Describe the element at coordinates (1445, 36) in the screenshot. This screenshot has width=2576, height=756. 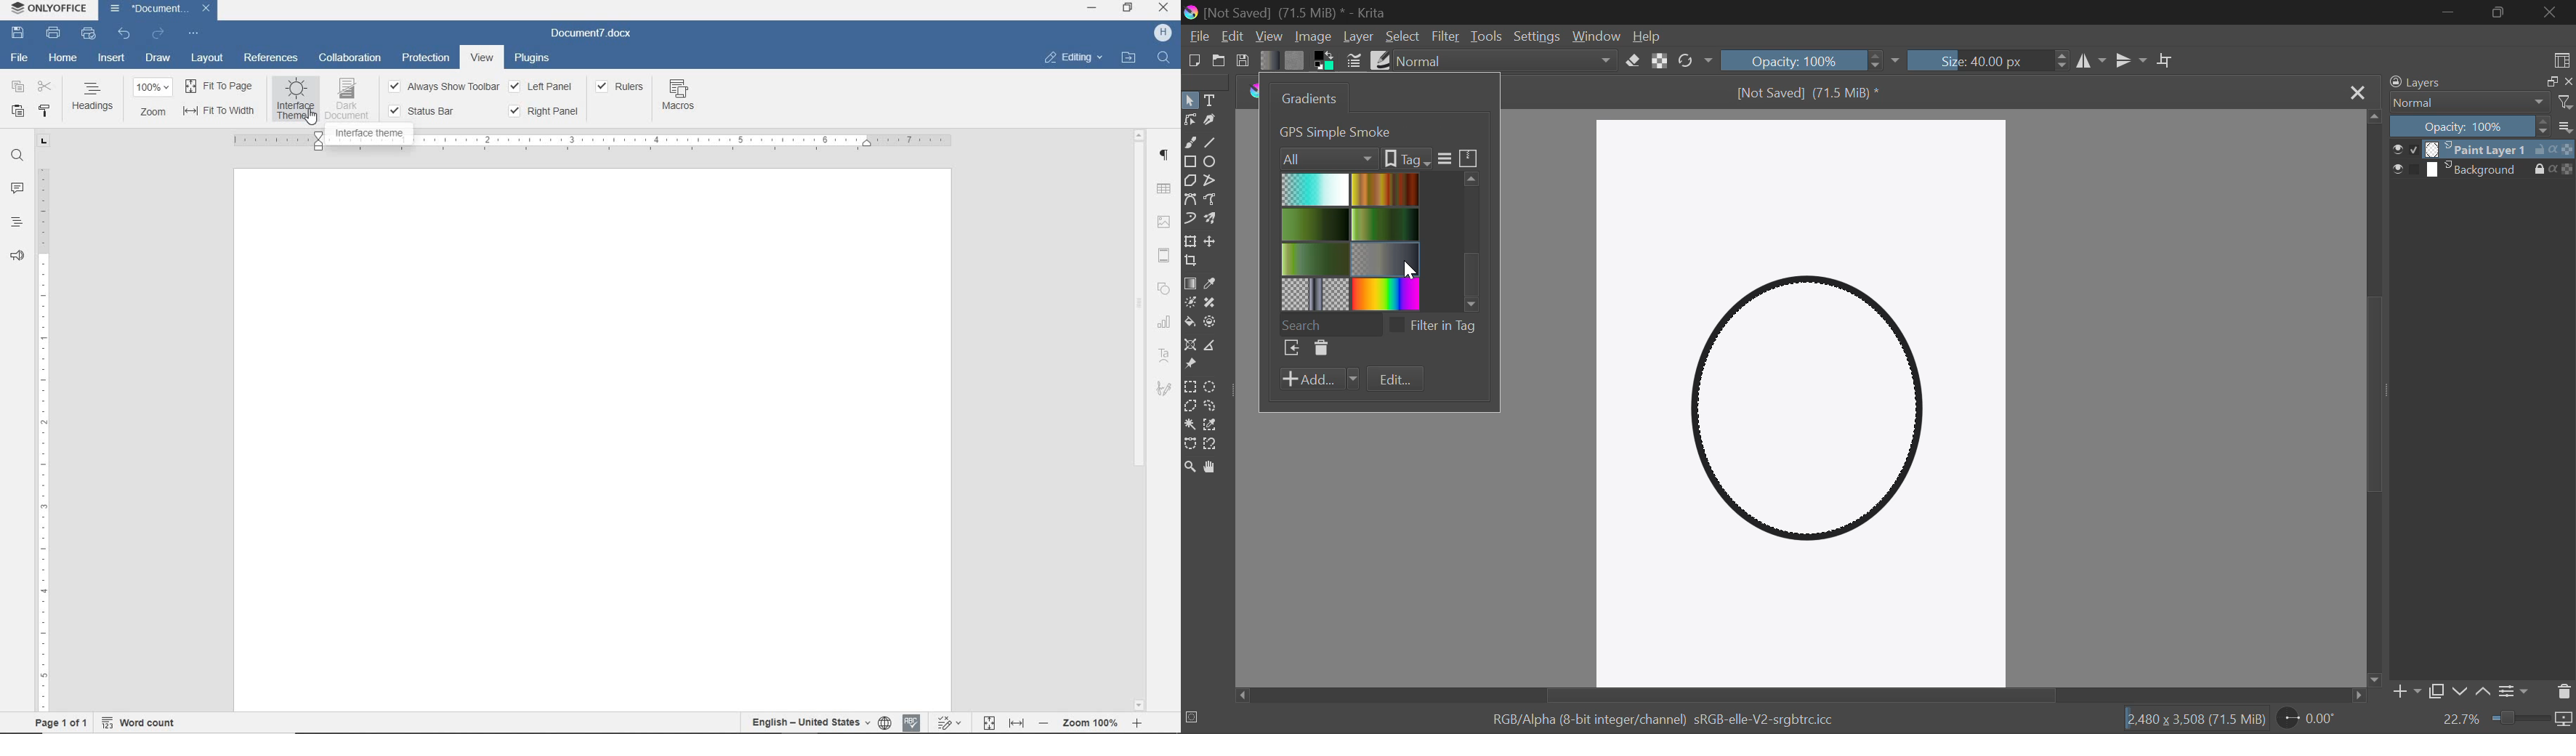
I see `Filter` at that location.